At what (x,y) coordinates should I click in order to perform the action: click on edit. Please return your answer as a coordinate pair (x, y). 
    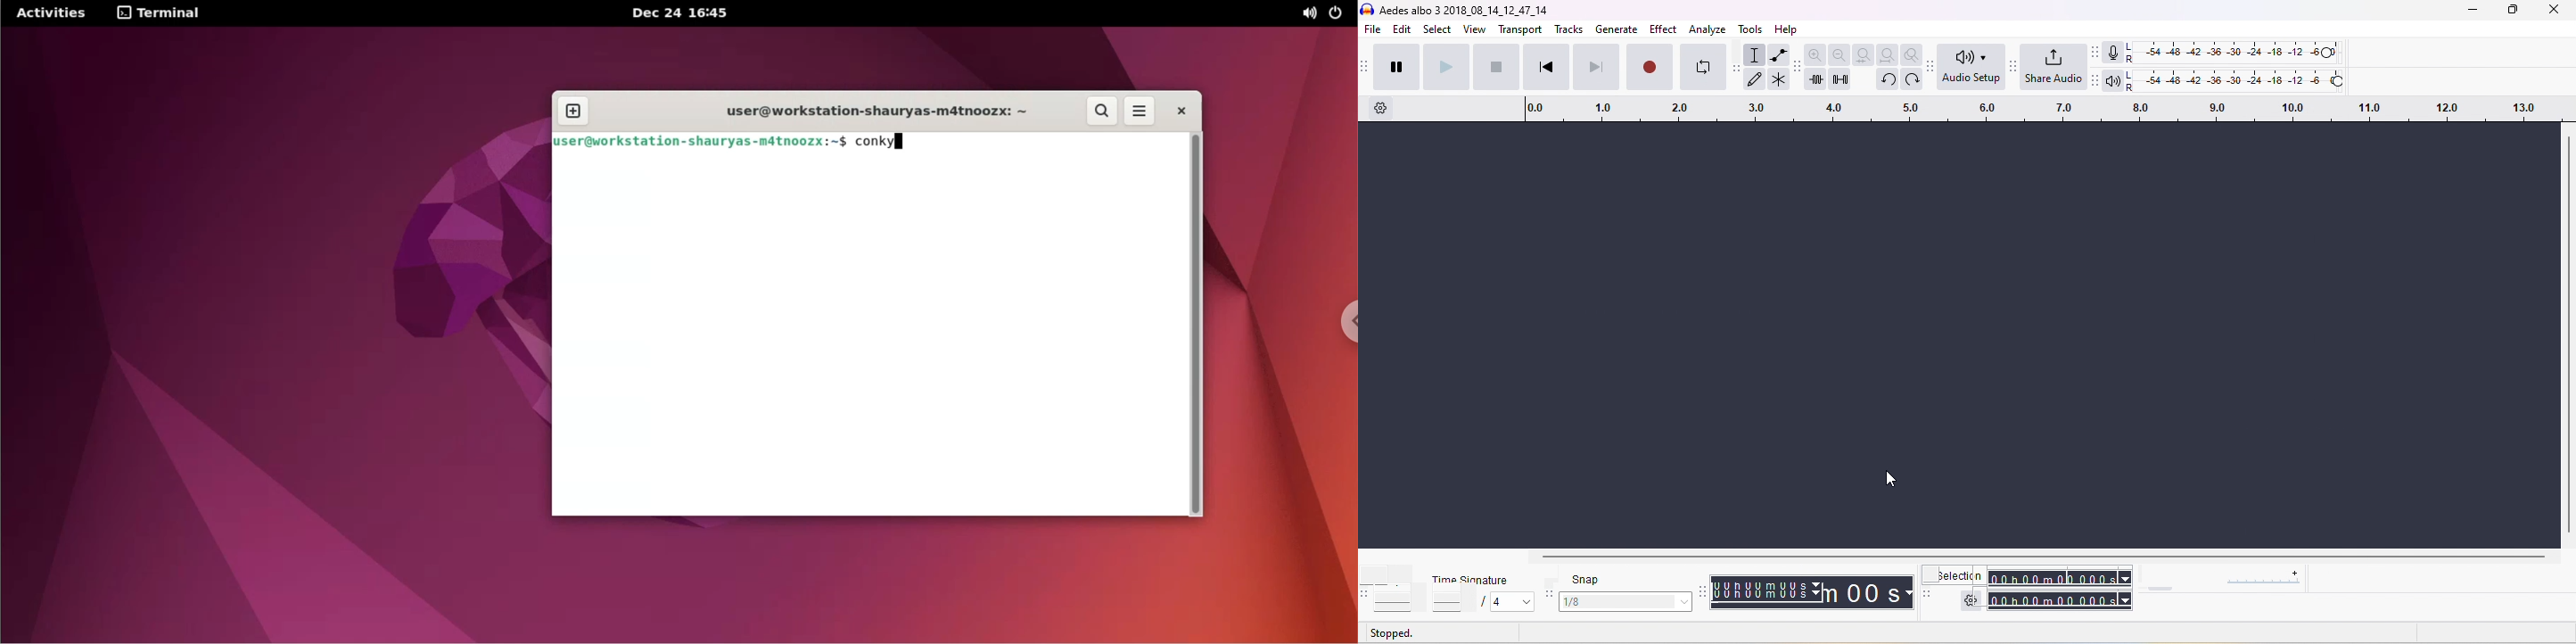
    Looking at the image, I should click on (1403, 30).